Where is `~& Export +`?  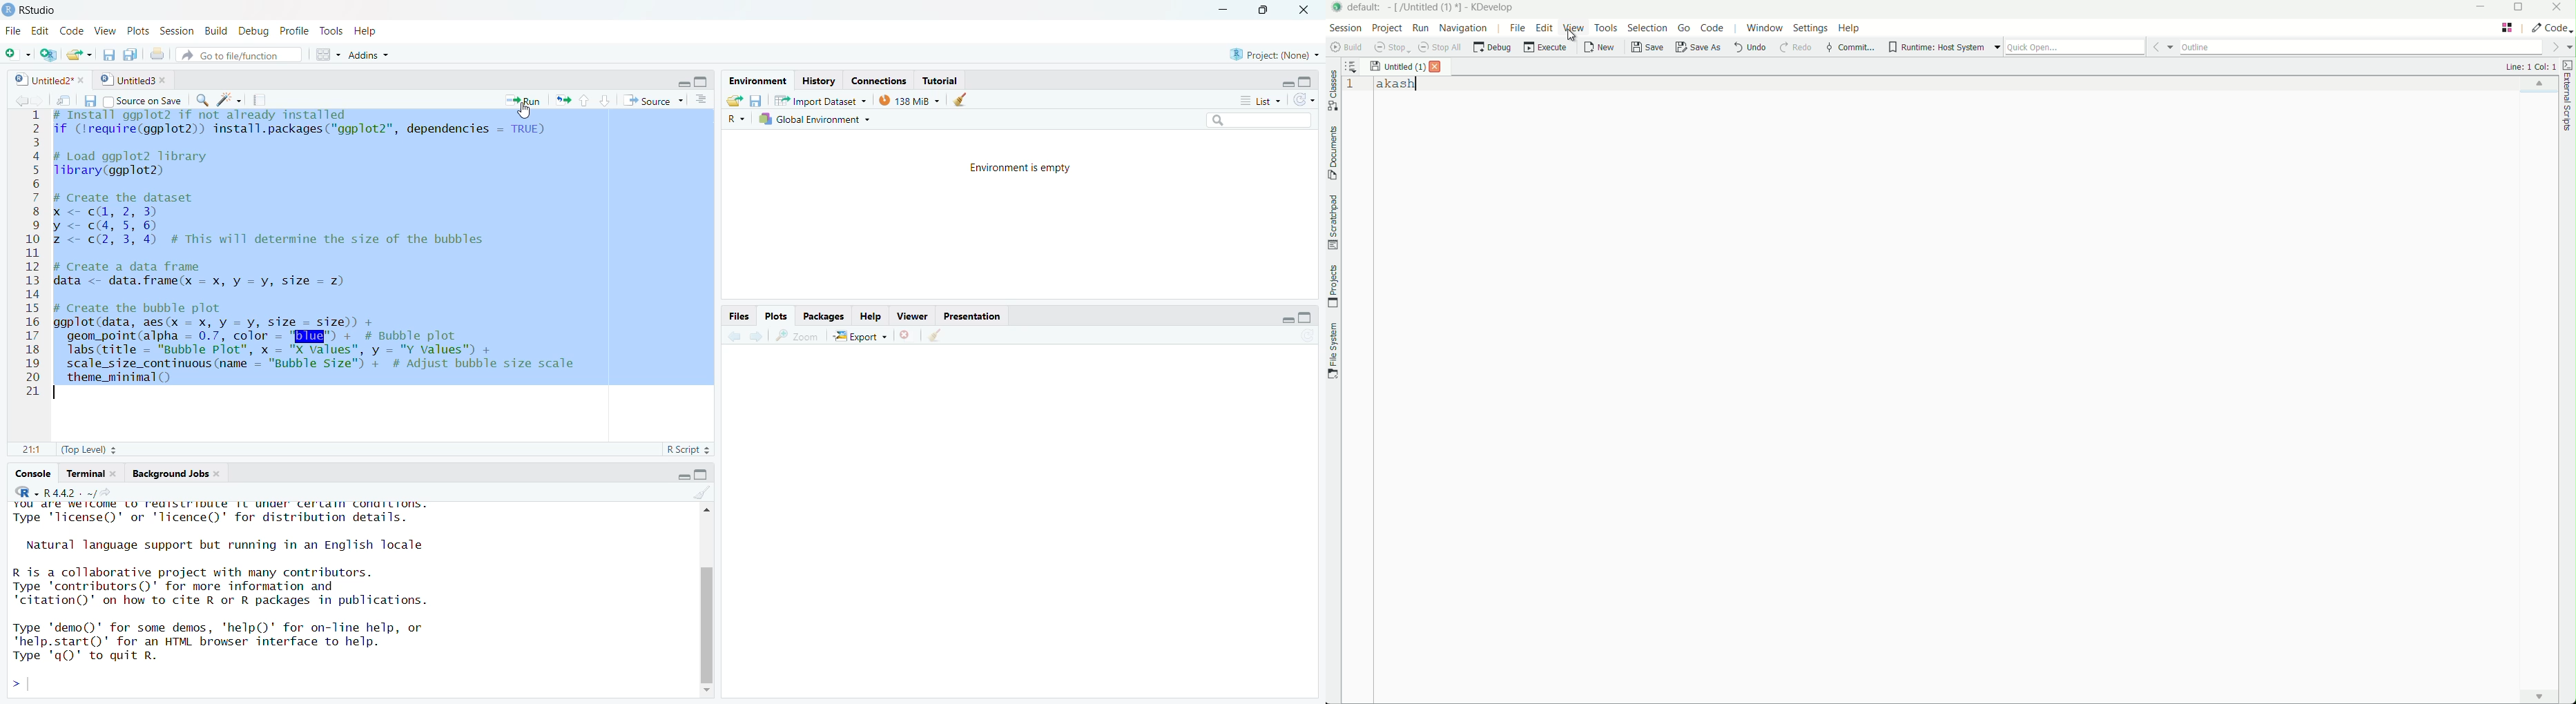 ~& Export + is located at coordinates (864, 336).